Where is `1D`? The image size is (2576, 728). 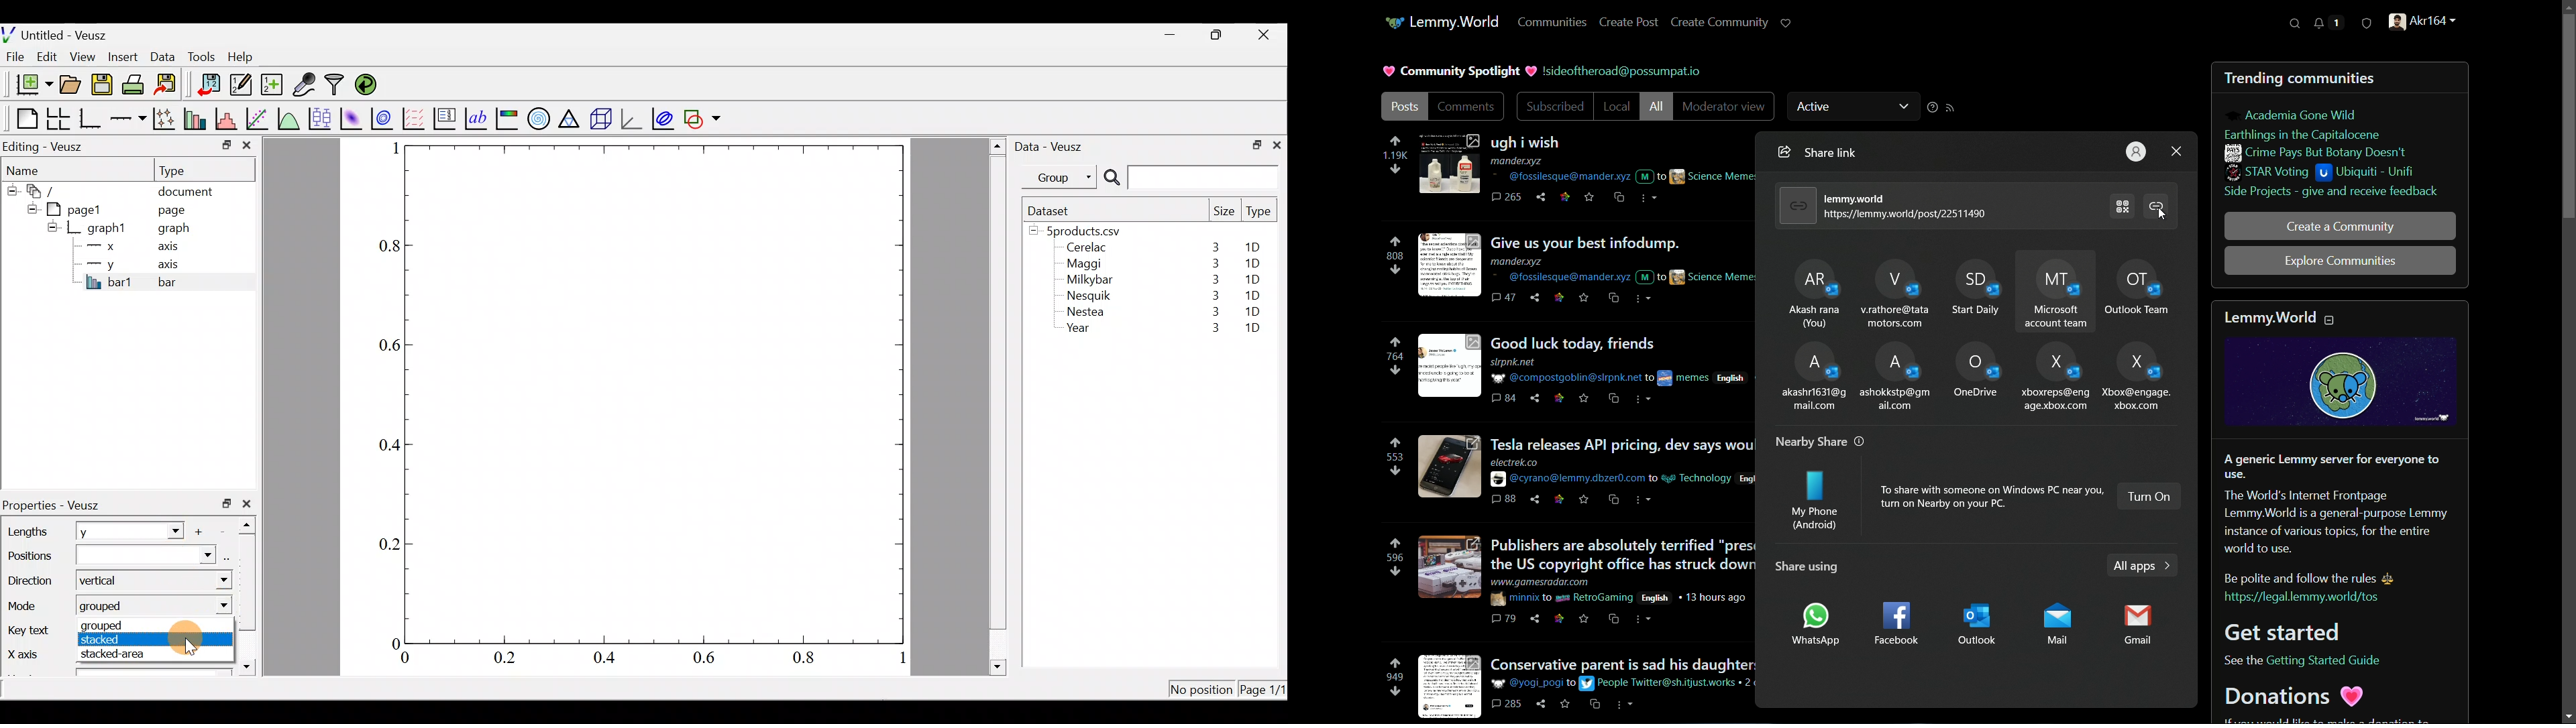
1D is located at coordinates (1252, 311).